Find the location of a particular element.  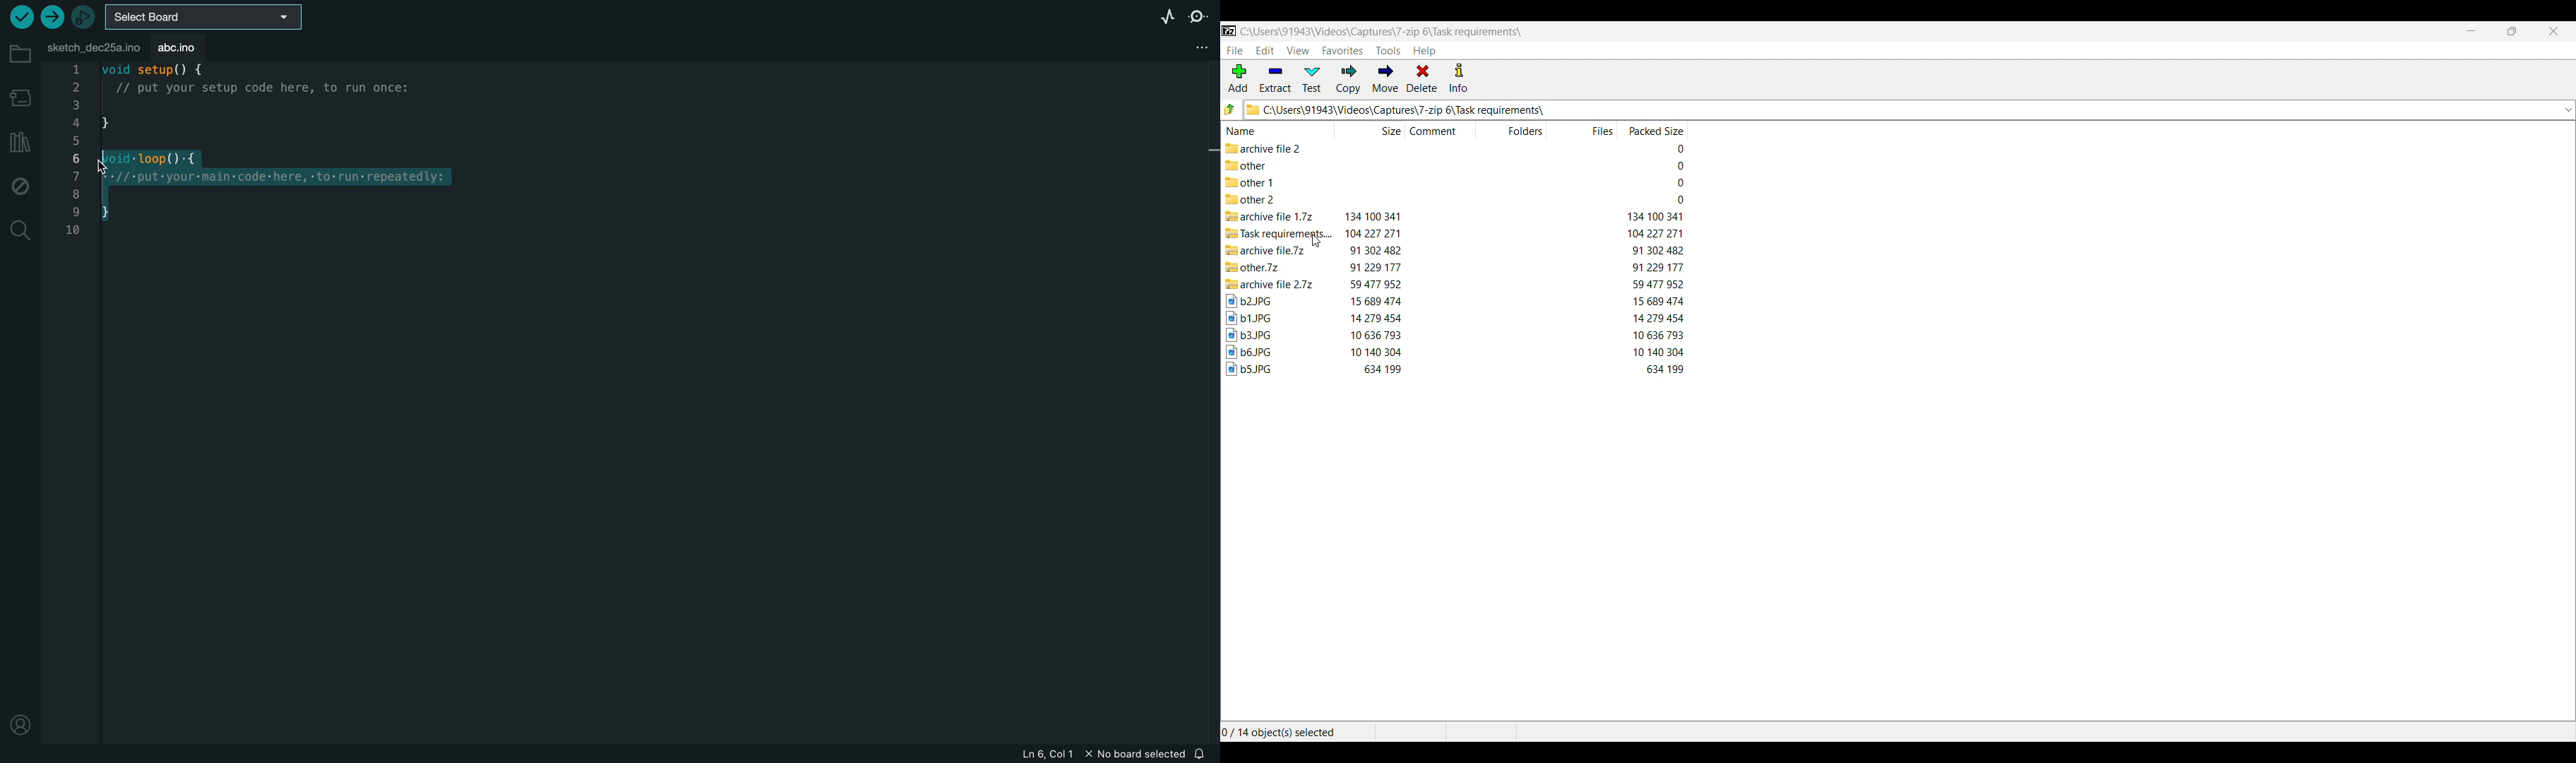

List folder locations is located at coordinates (2568, 110).